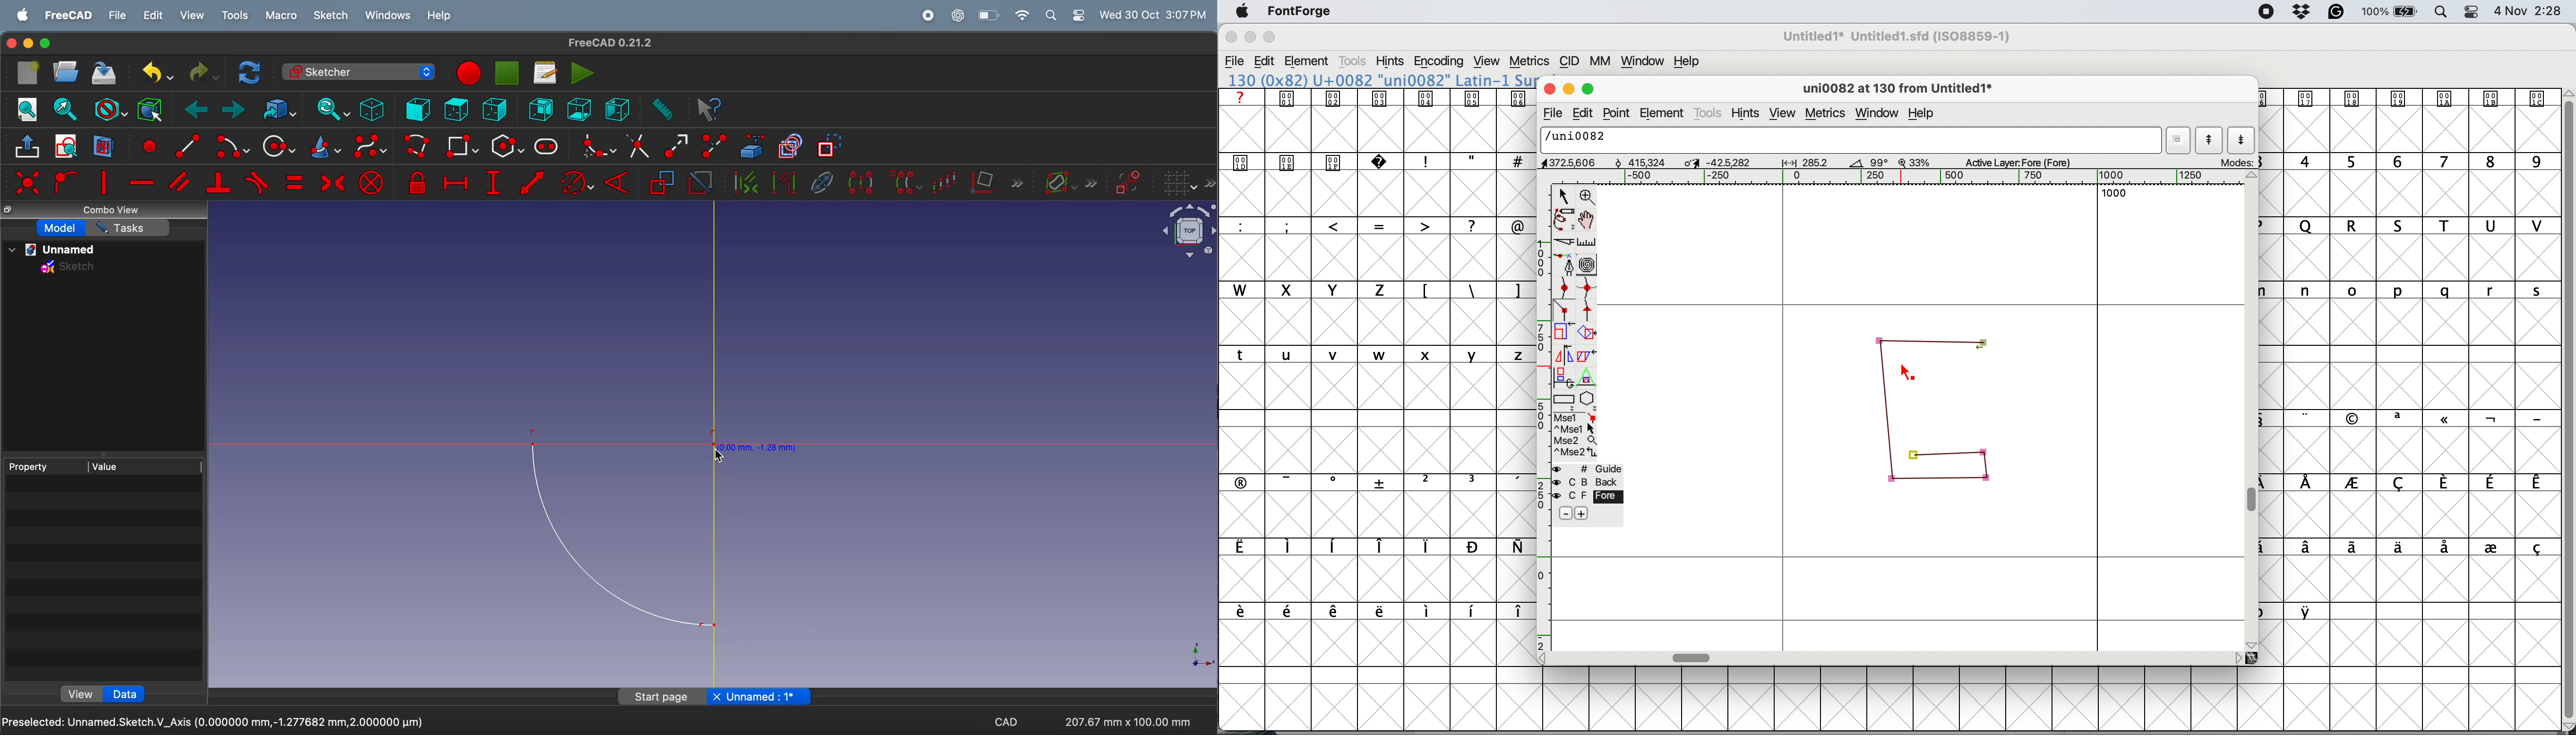 The width and height of the screenshot is (2576, 756). Describe the element at coordinates (10, 44) in the screenshot. I see `close` at that location.